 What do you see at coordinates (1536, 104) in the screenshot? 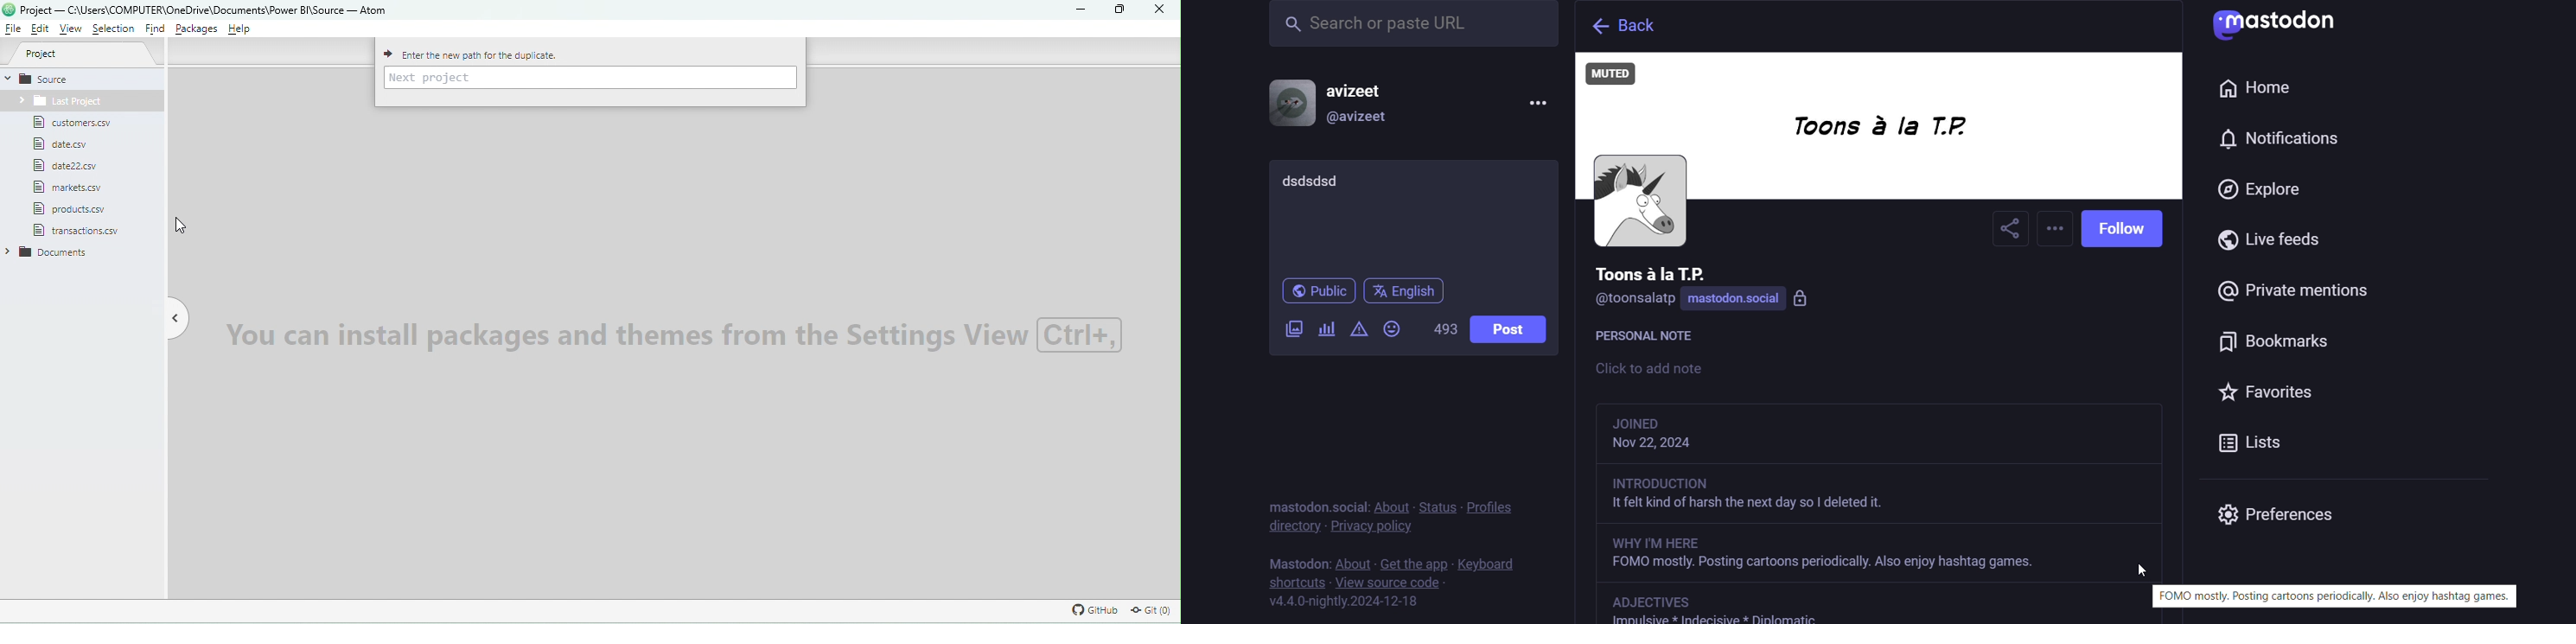
I see `menu` at bounding box center [1536, 104].